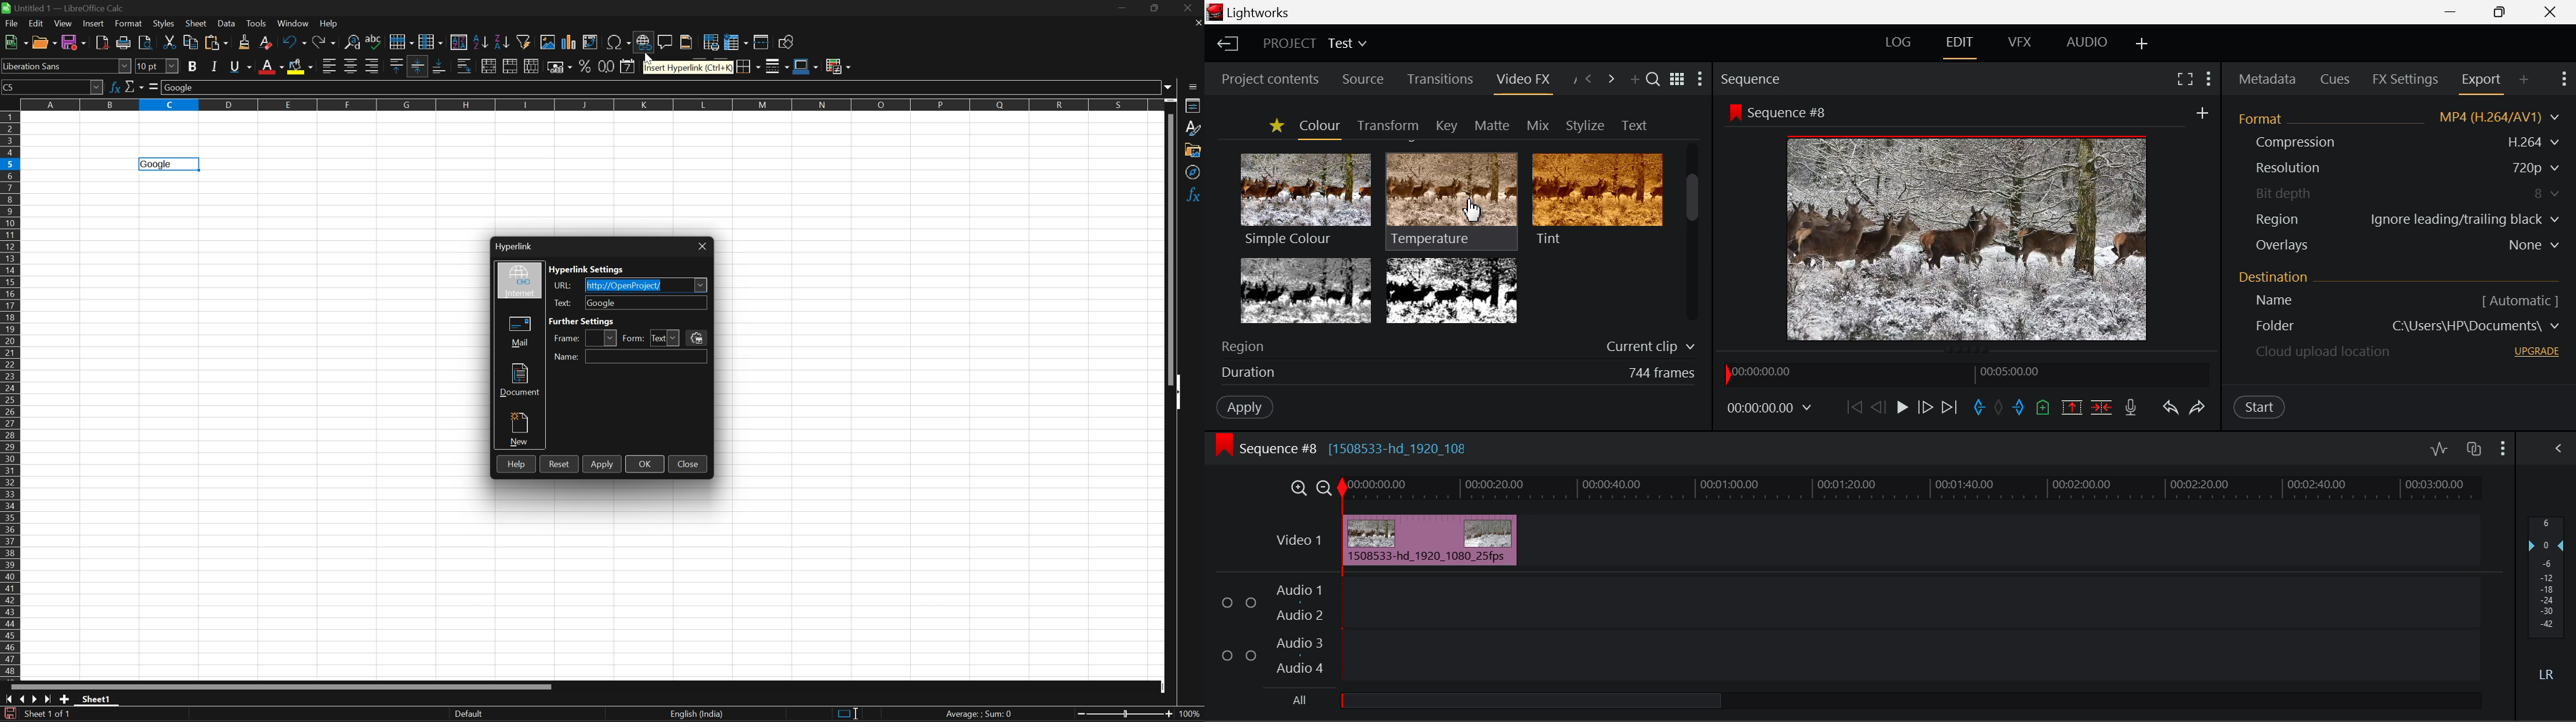 The image size is (2576, 728). What do you see at coordinates (2183, 81) in the screenshot?
I see `Full Screen` at bounding box center [2183, 81].